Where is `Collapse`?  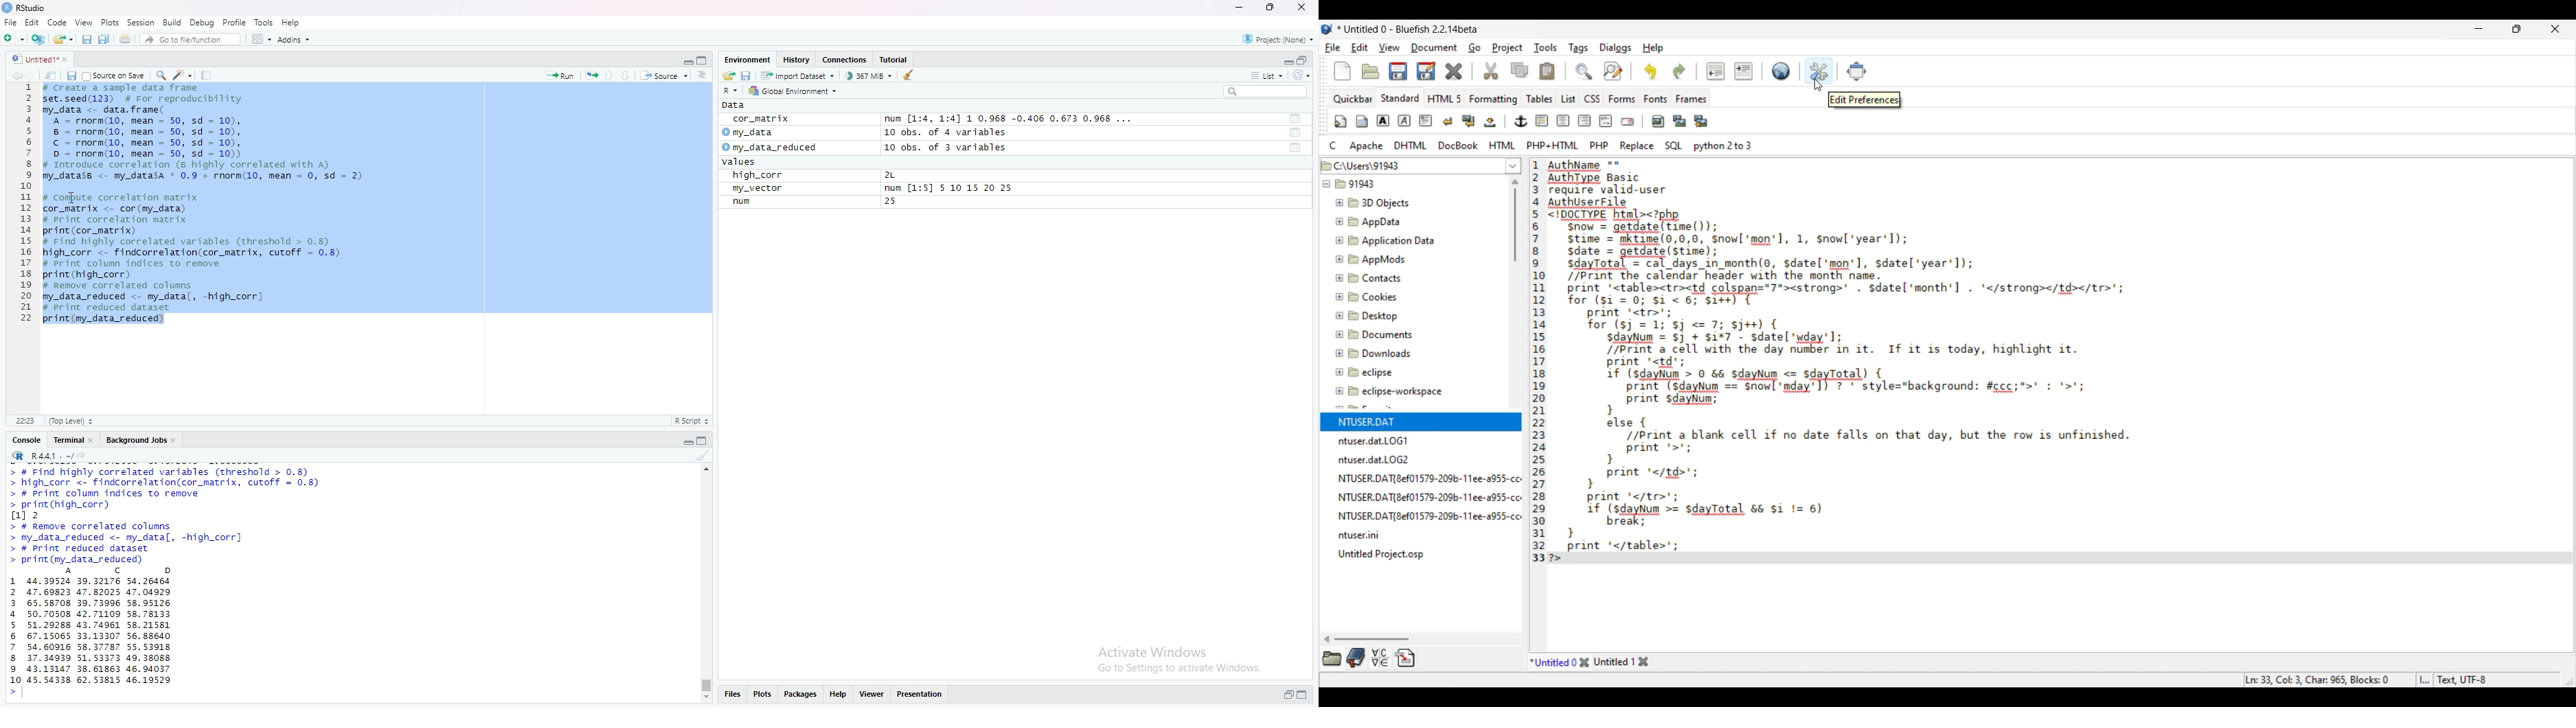
Collapse is located at coordinates (687, 62).